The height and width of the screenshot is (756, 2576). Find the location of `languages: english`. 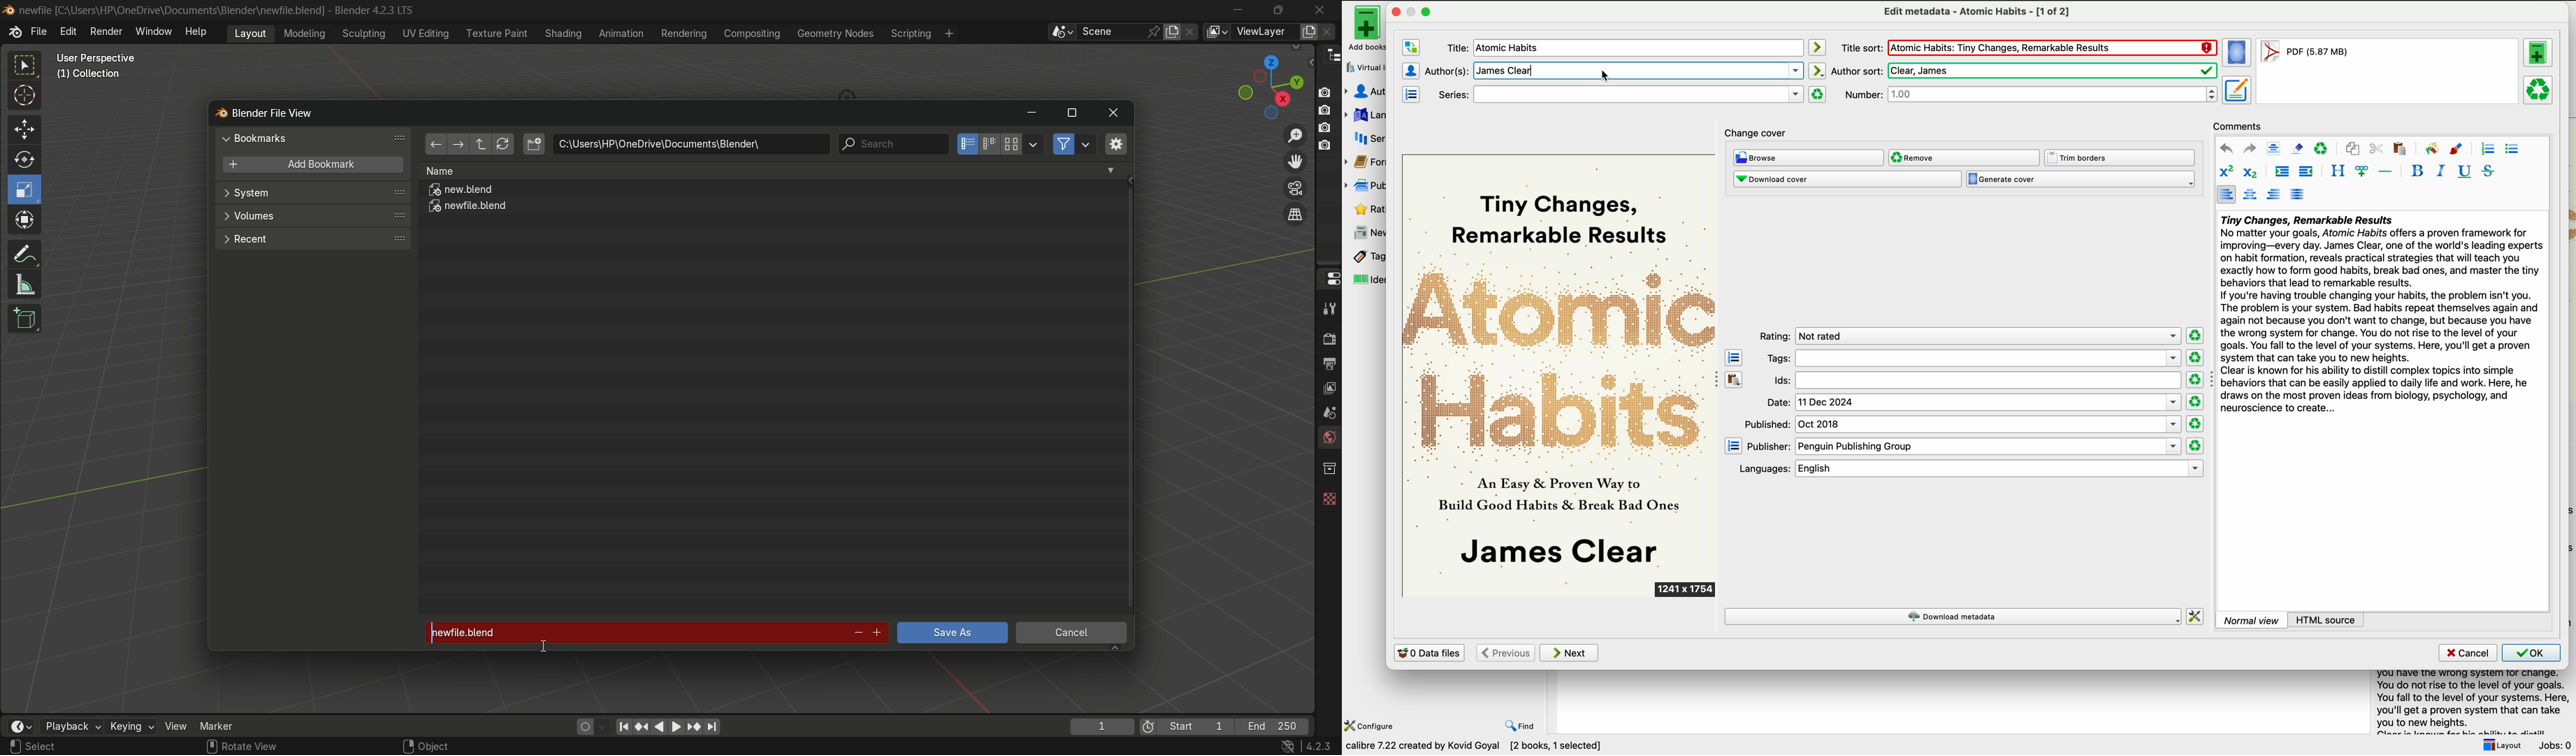

languages: english is located at coordinates (1966, 469).